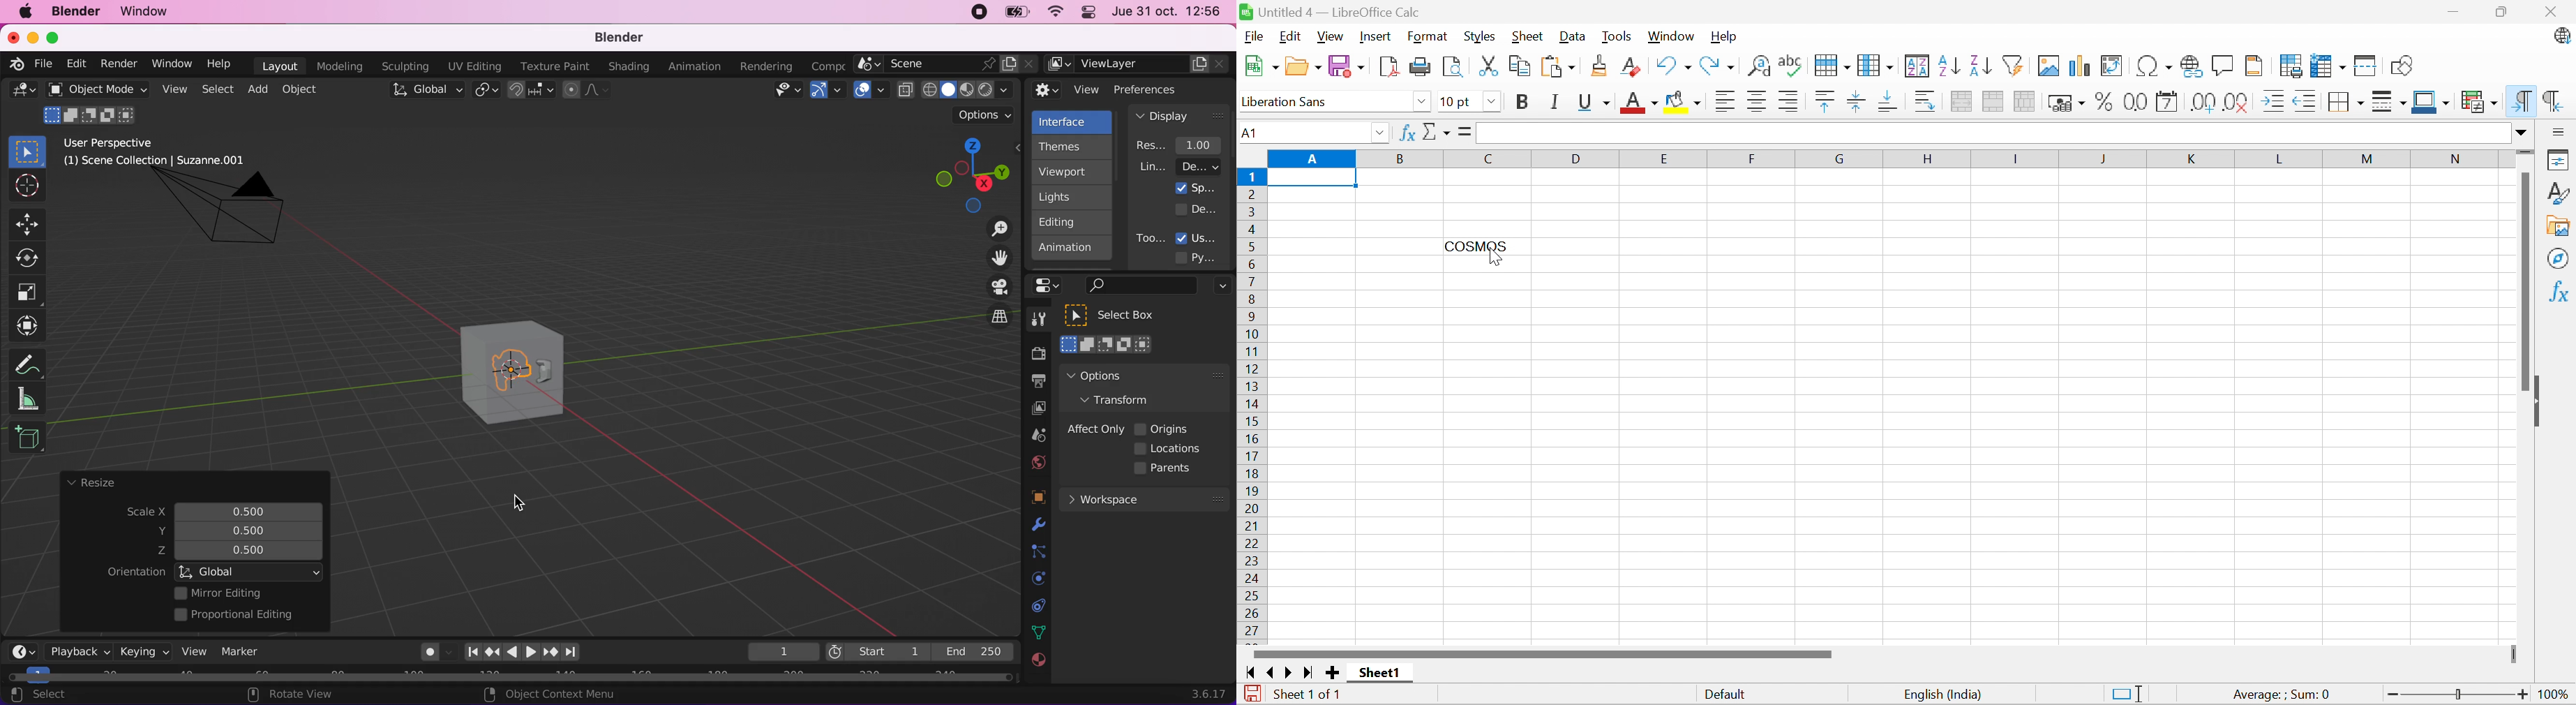 This screenshot has width=2576, height=728. Describe the element at coordinates (1573, 36) in the screenshot. I see `Data` at that location.